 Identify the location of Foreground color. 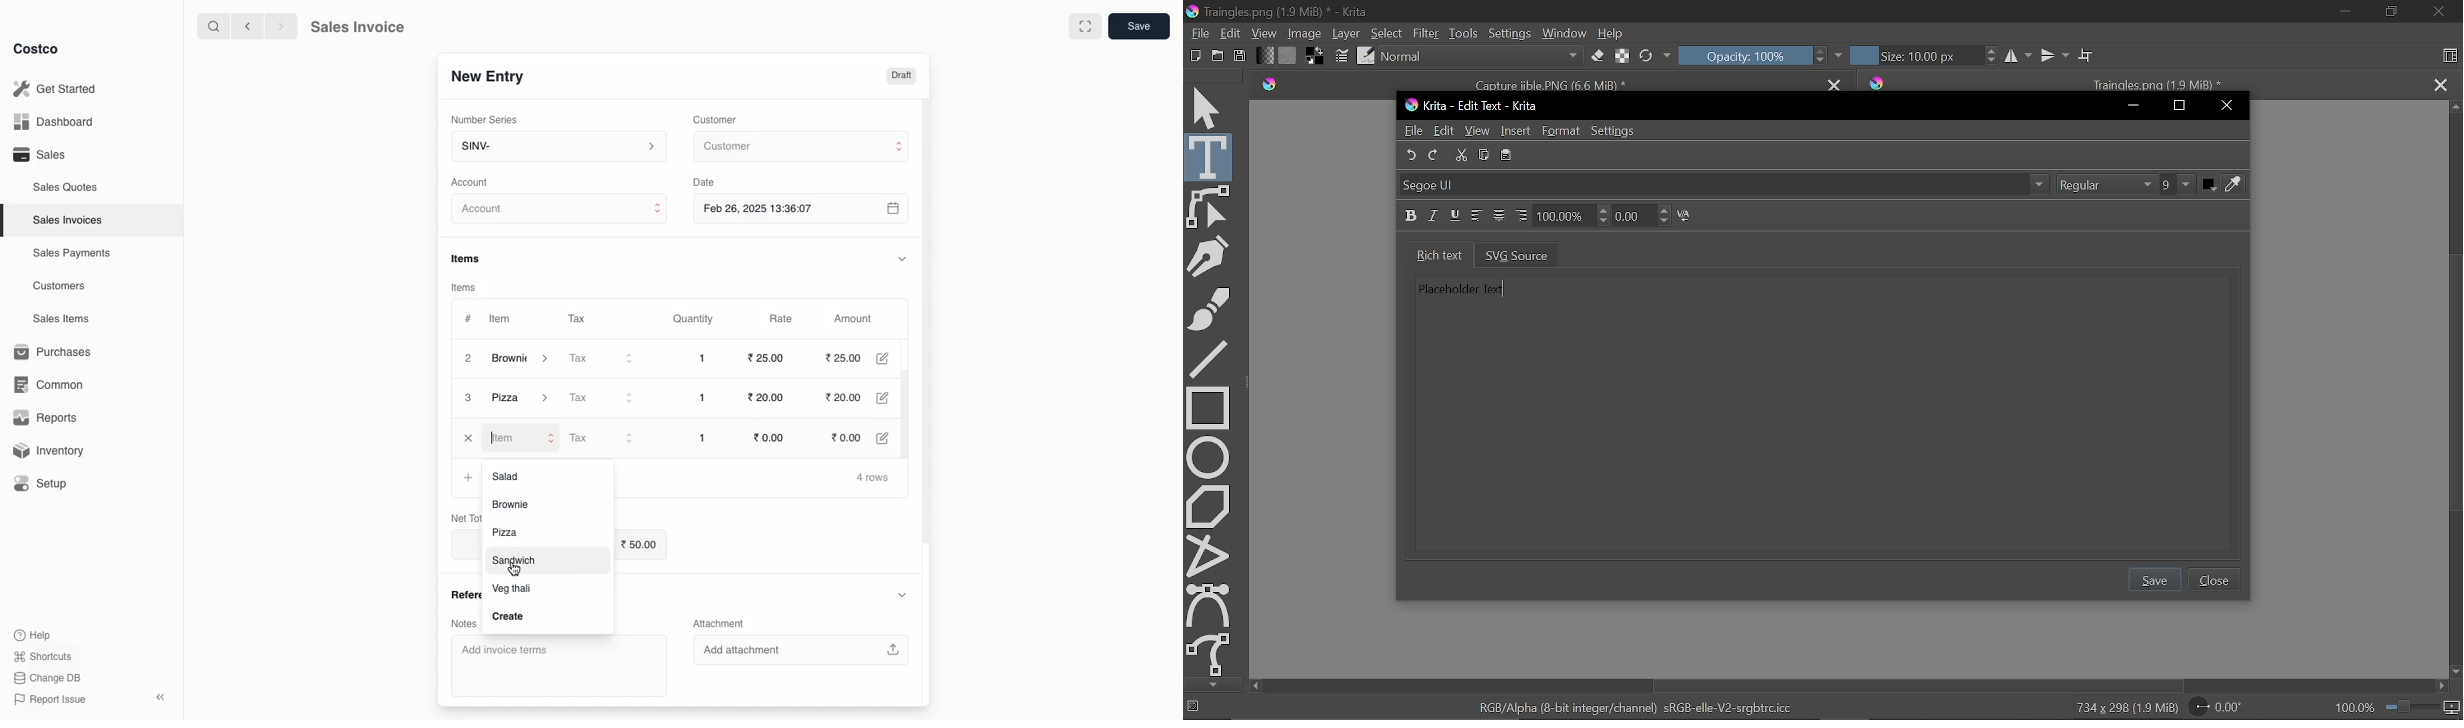
(1315, 56).